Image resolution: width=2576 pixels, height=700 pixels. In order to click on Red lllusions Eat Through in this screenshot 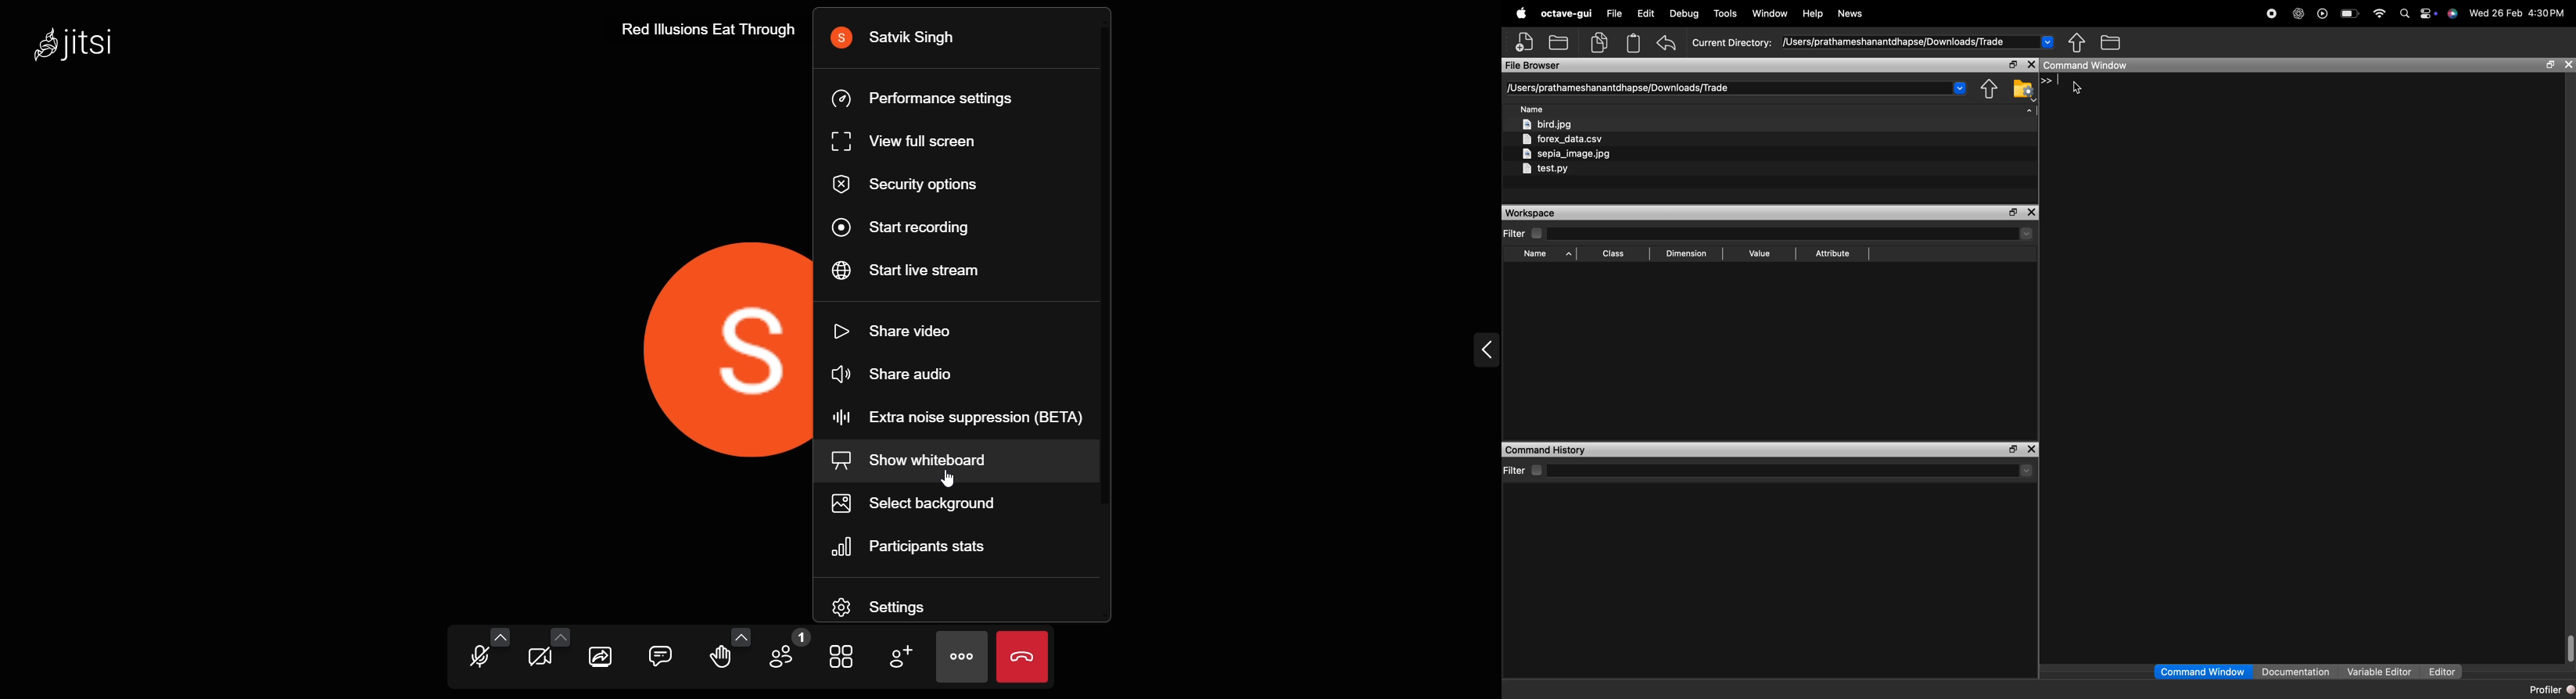, I will do `click(706, 27)`.